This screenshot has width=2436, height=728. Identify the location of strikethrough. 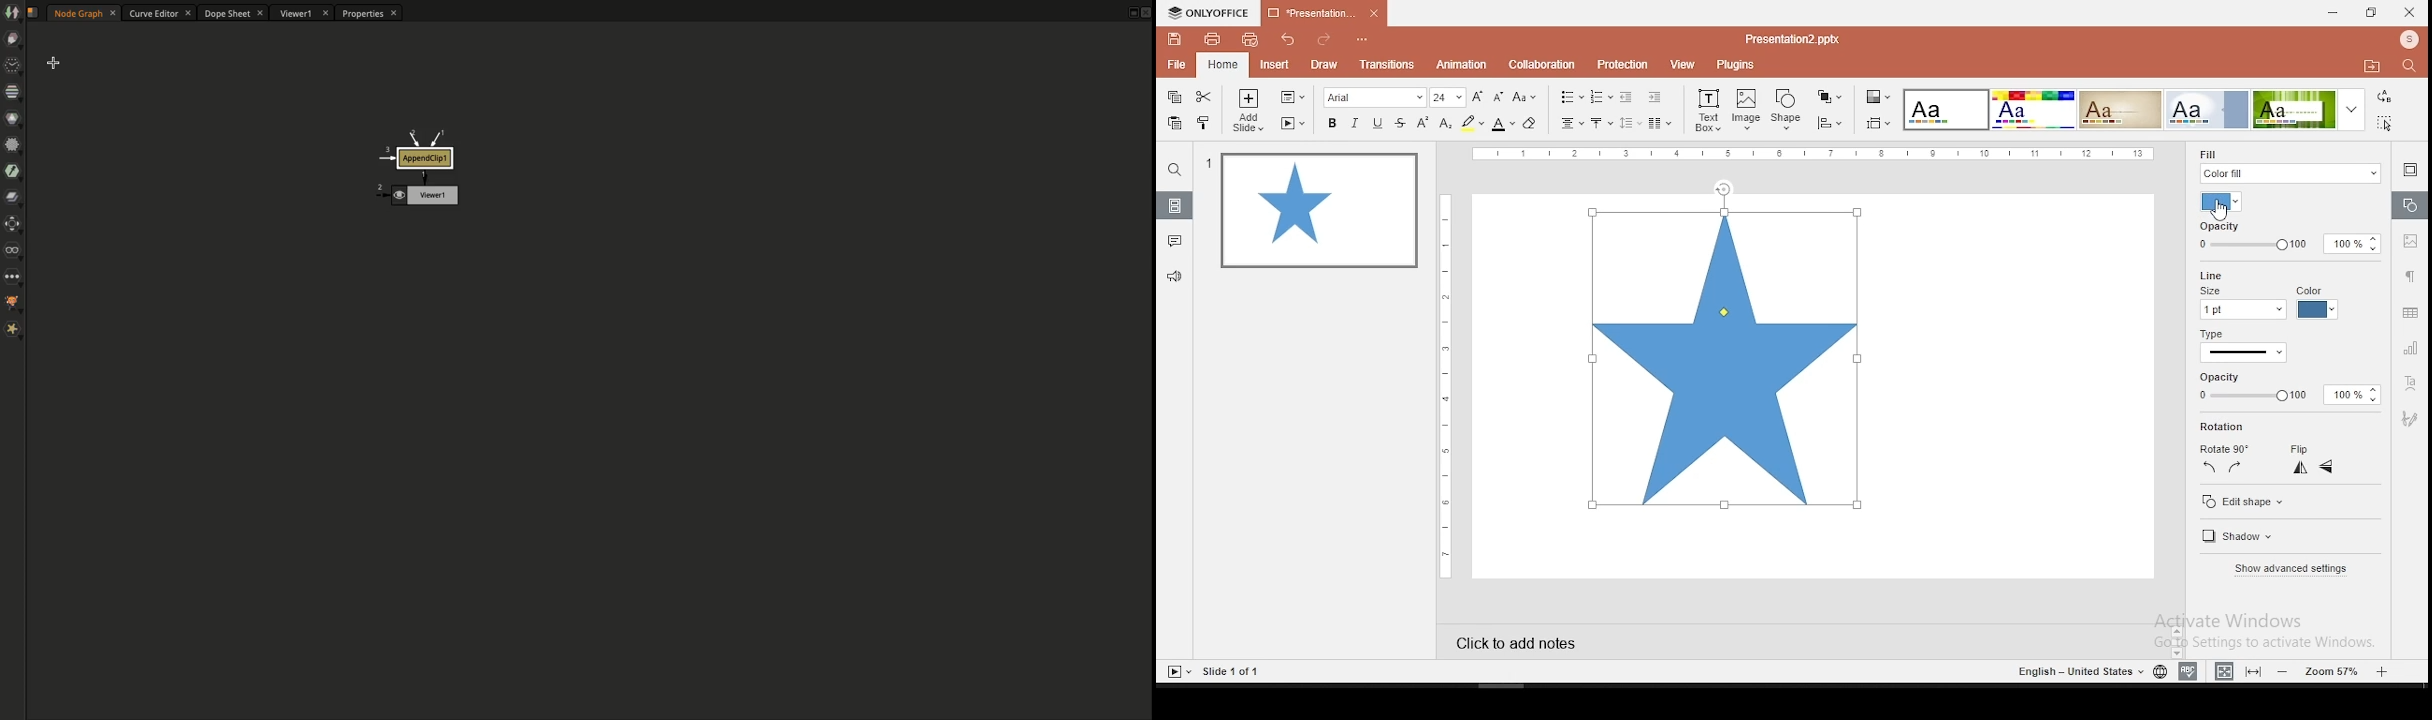
(1400, 123).